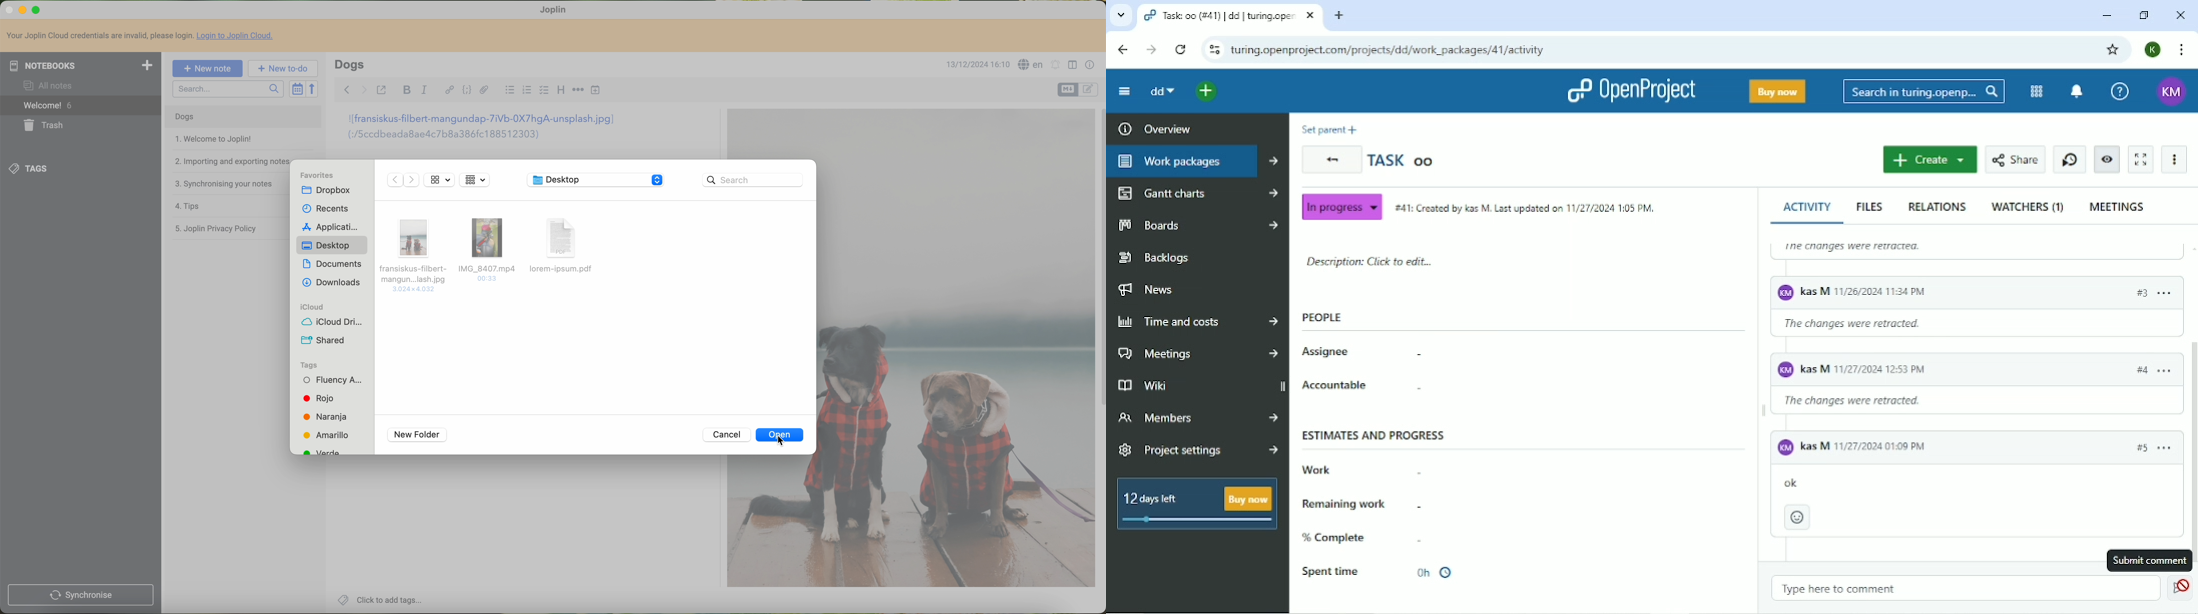 The height and width of the screenshot is (616, 2212). Describe the element at coordinates (447, 91) in the screenshot. I see `hyperlink` at that location.